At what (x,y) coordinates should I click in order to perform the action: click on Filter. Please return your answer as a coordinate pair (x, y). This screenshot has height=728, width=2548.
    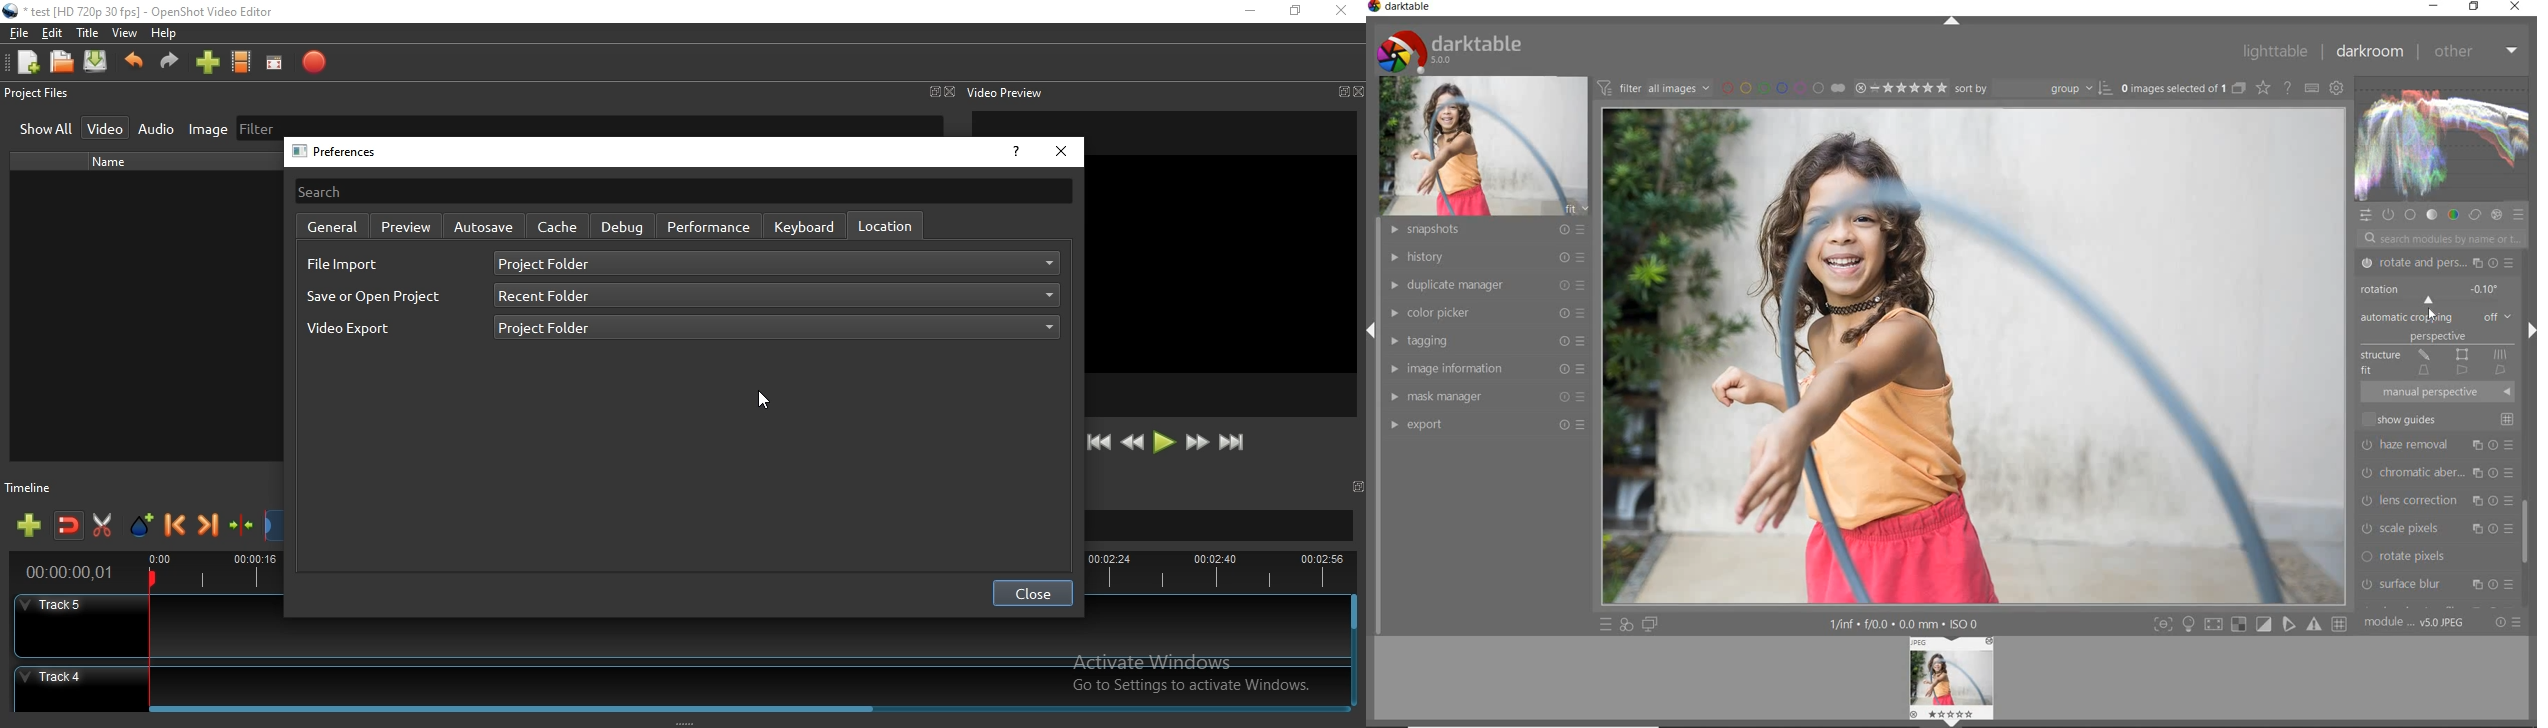
    Looking at the image, I should click on (589, 125).